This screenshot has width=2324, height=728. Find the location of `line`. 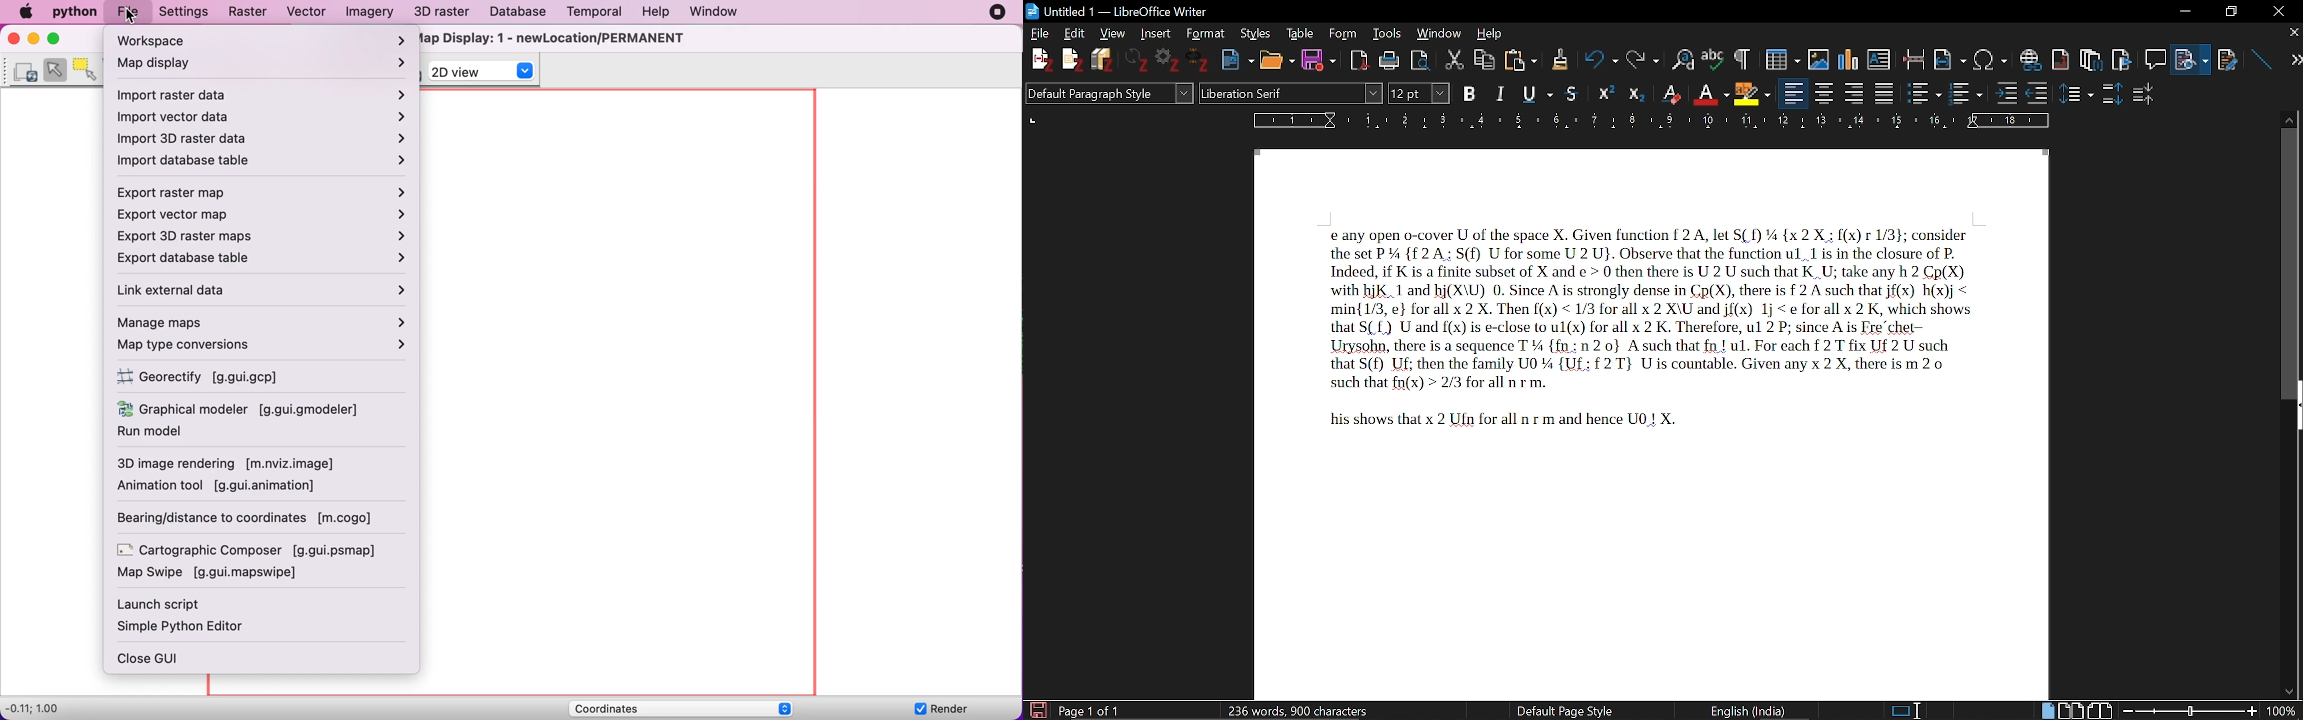

line is located at coordinates (2259, 56).